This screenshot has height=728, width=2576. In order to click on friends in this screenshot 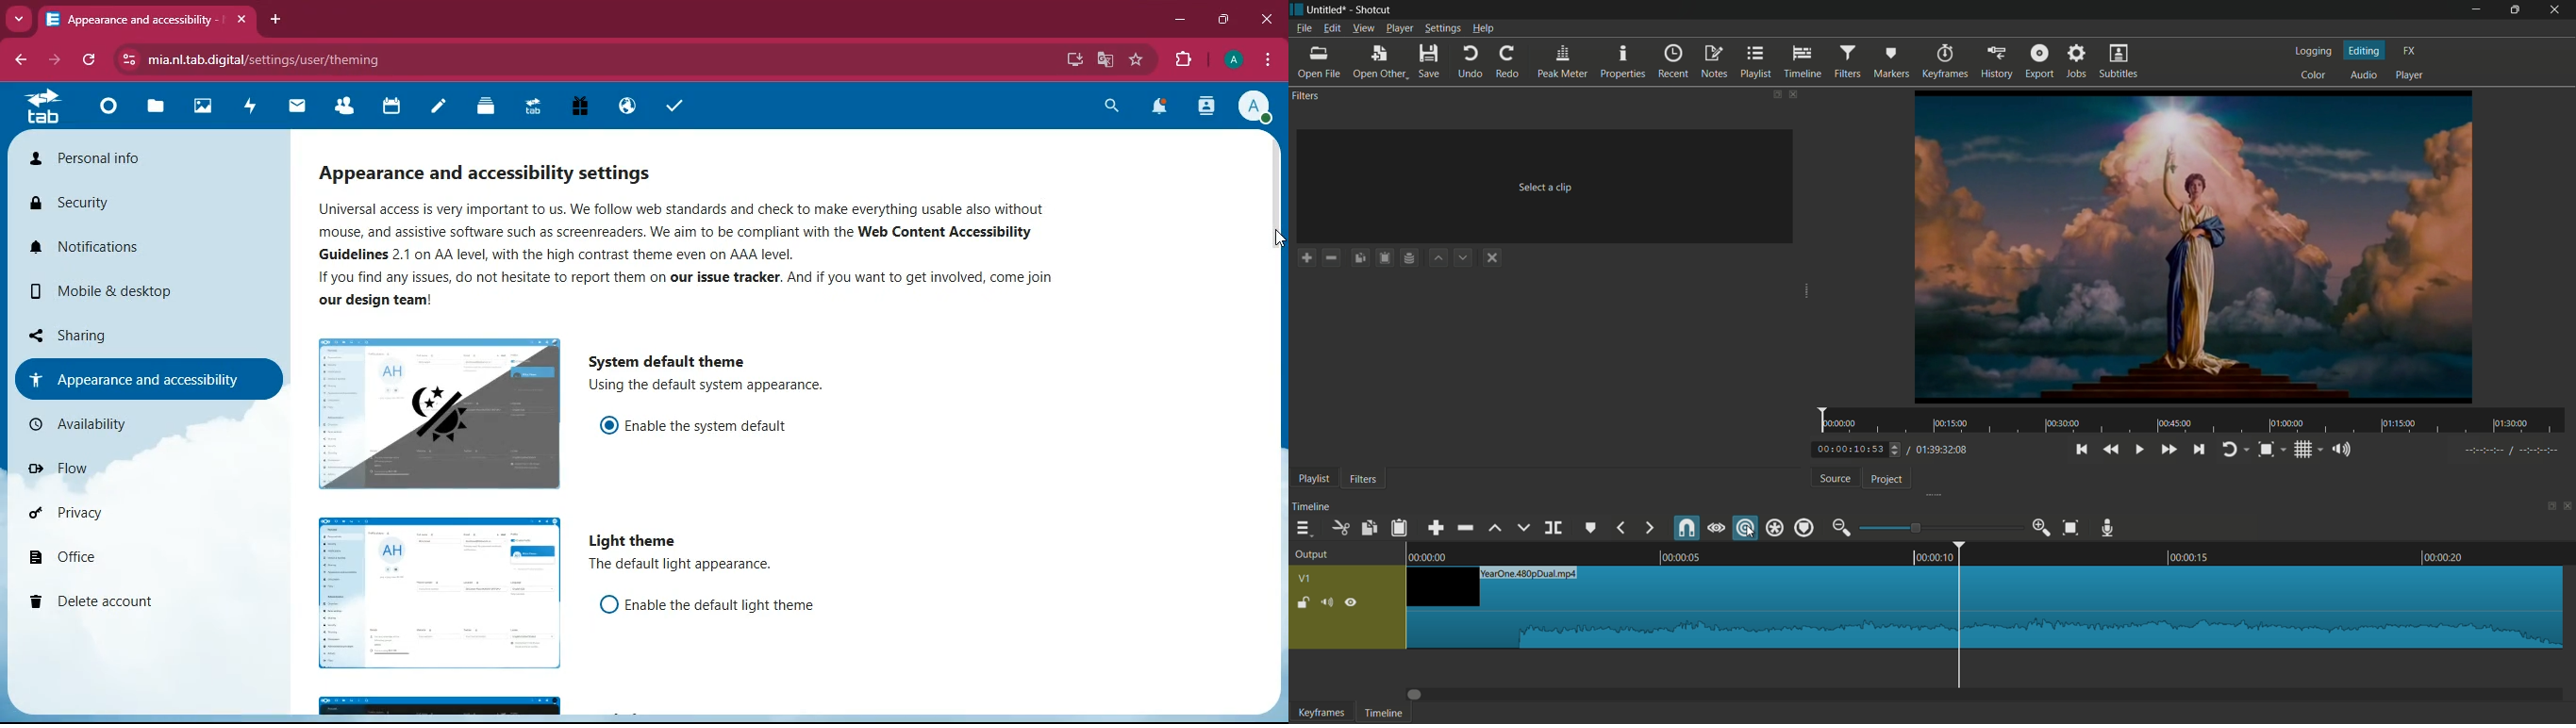, I will do `click(345, 109)`.